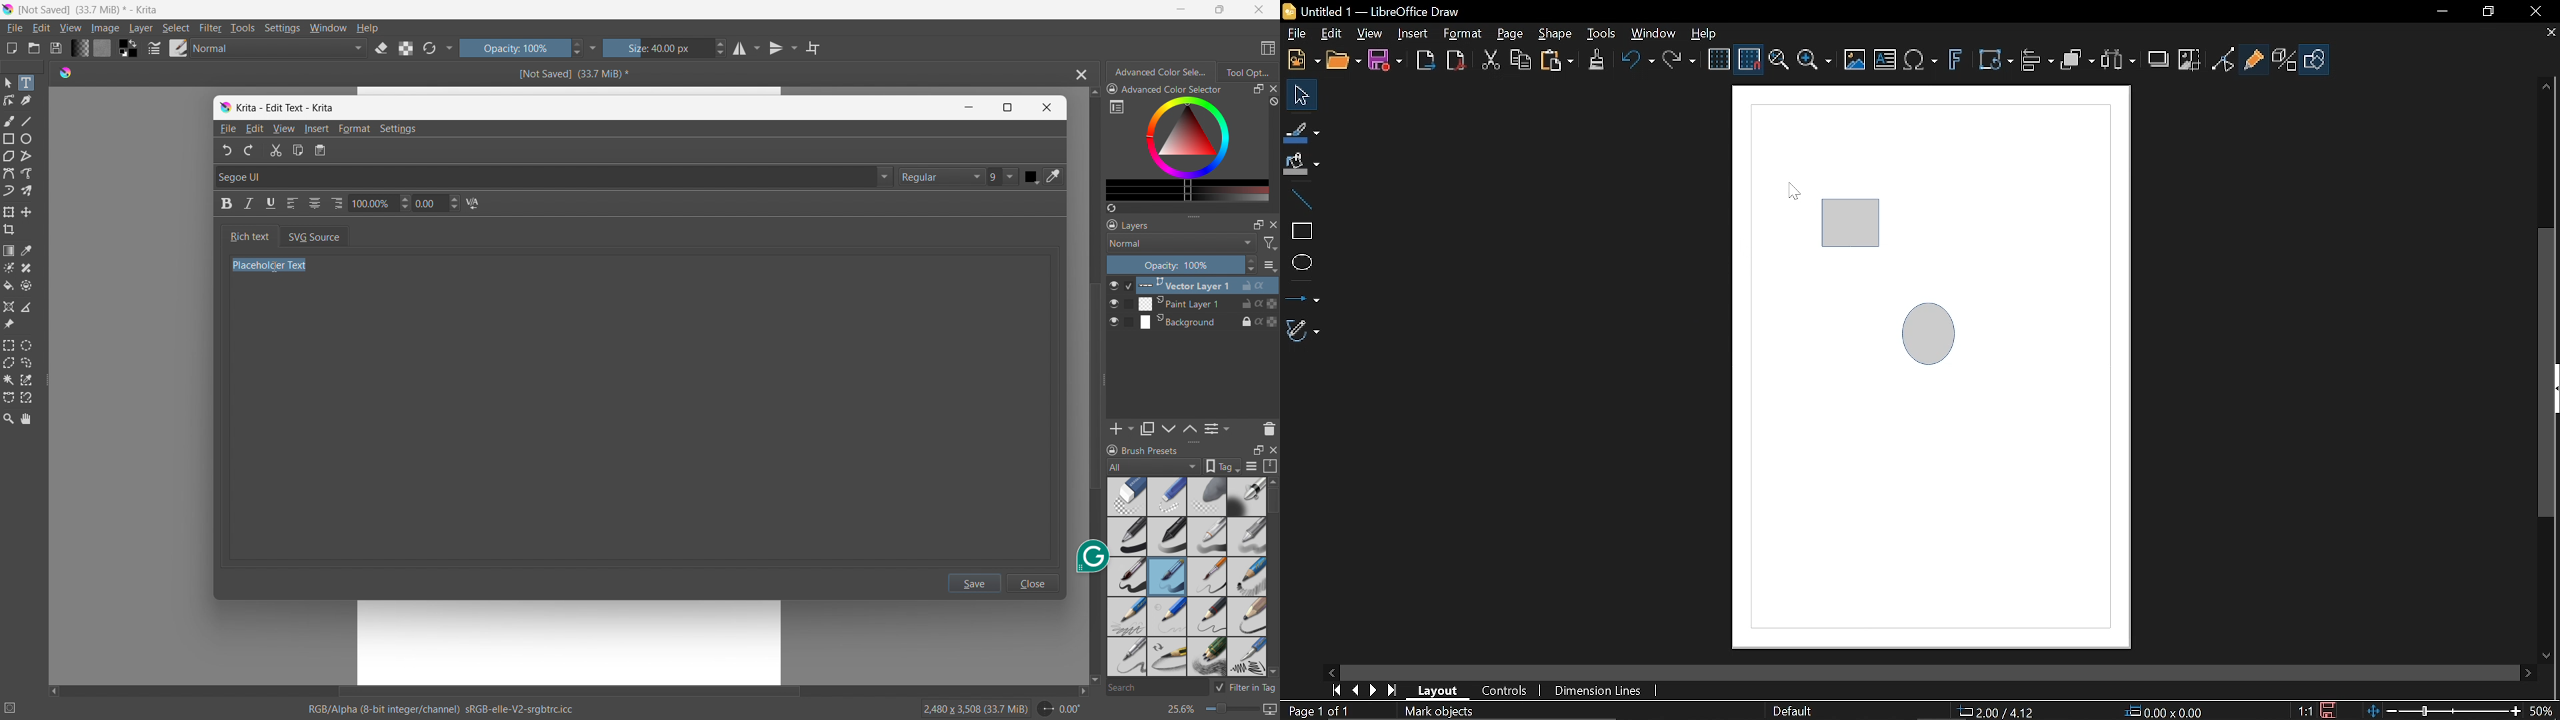 This screenshot has height=728, width=2576. Describe the element at coordinates (154, 48) in the screenshot. I see `edit brush settings` at that location.